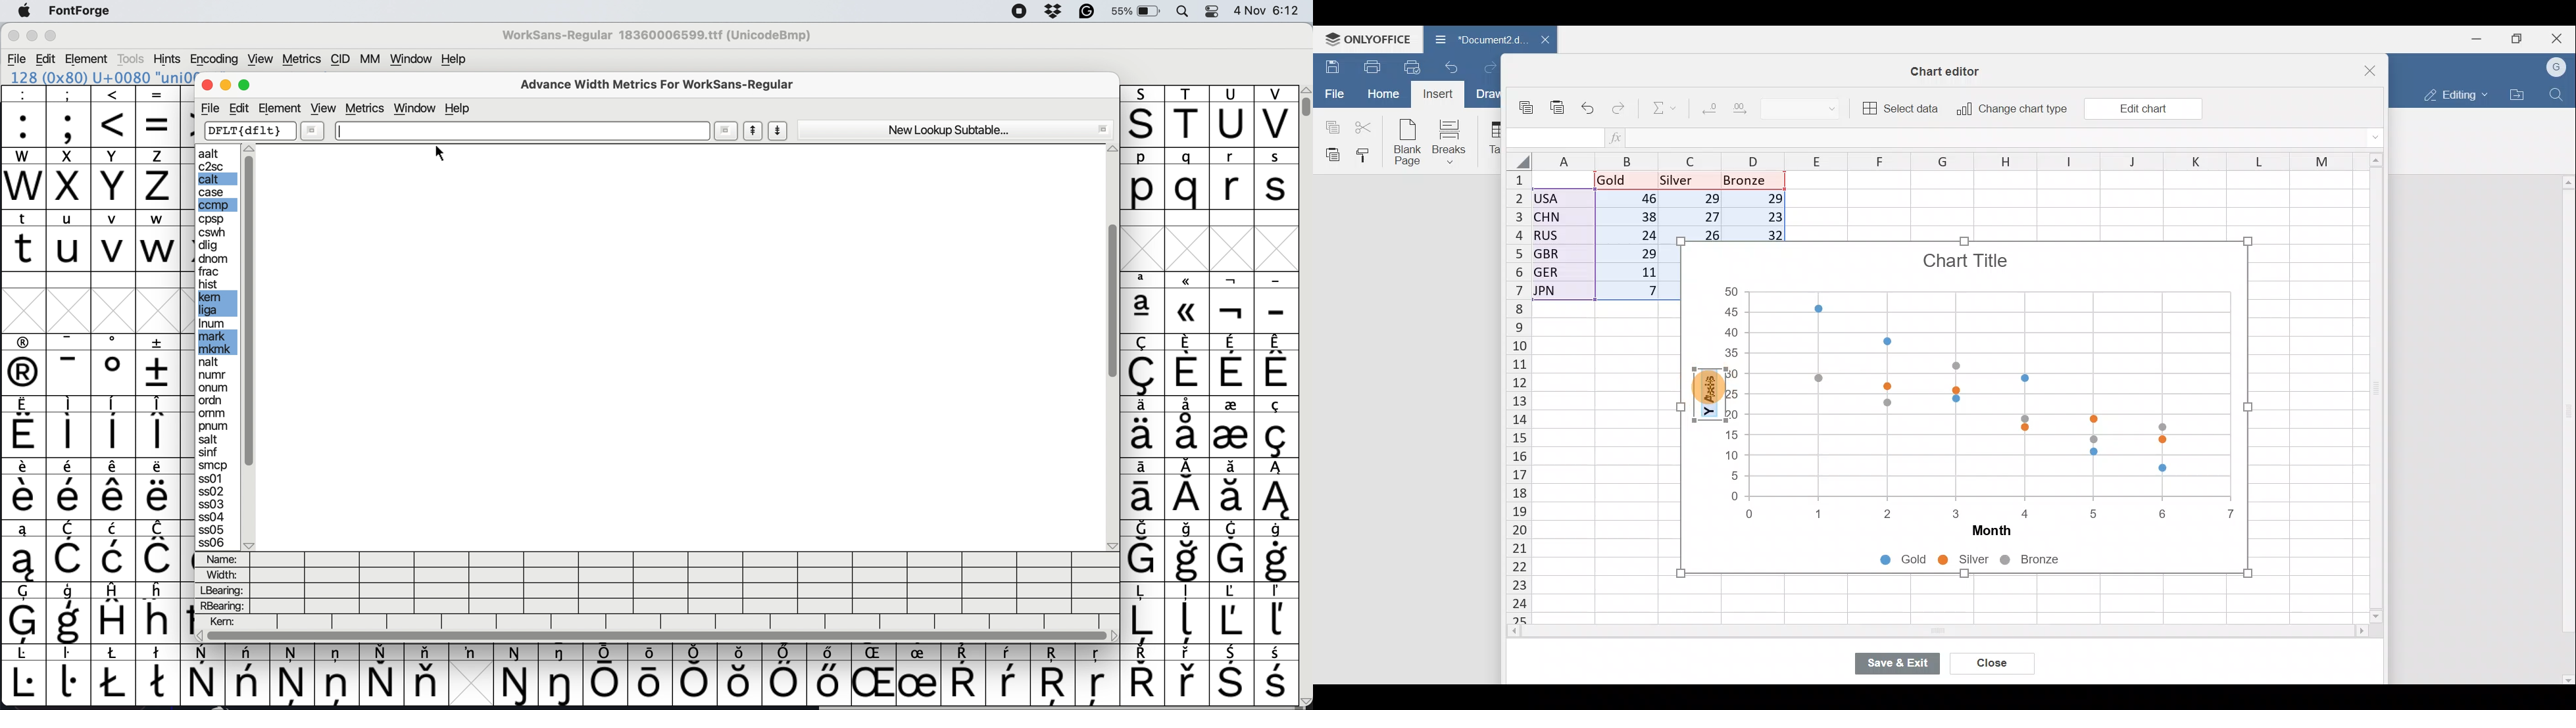  Describe the element at coordinates (100, 78) in the screenshot. I see `128 (Ox80) U+0080 'uni0` at that location.